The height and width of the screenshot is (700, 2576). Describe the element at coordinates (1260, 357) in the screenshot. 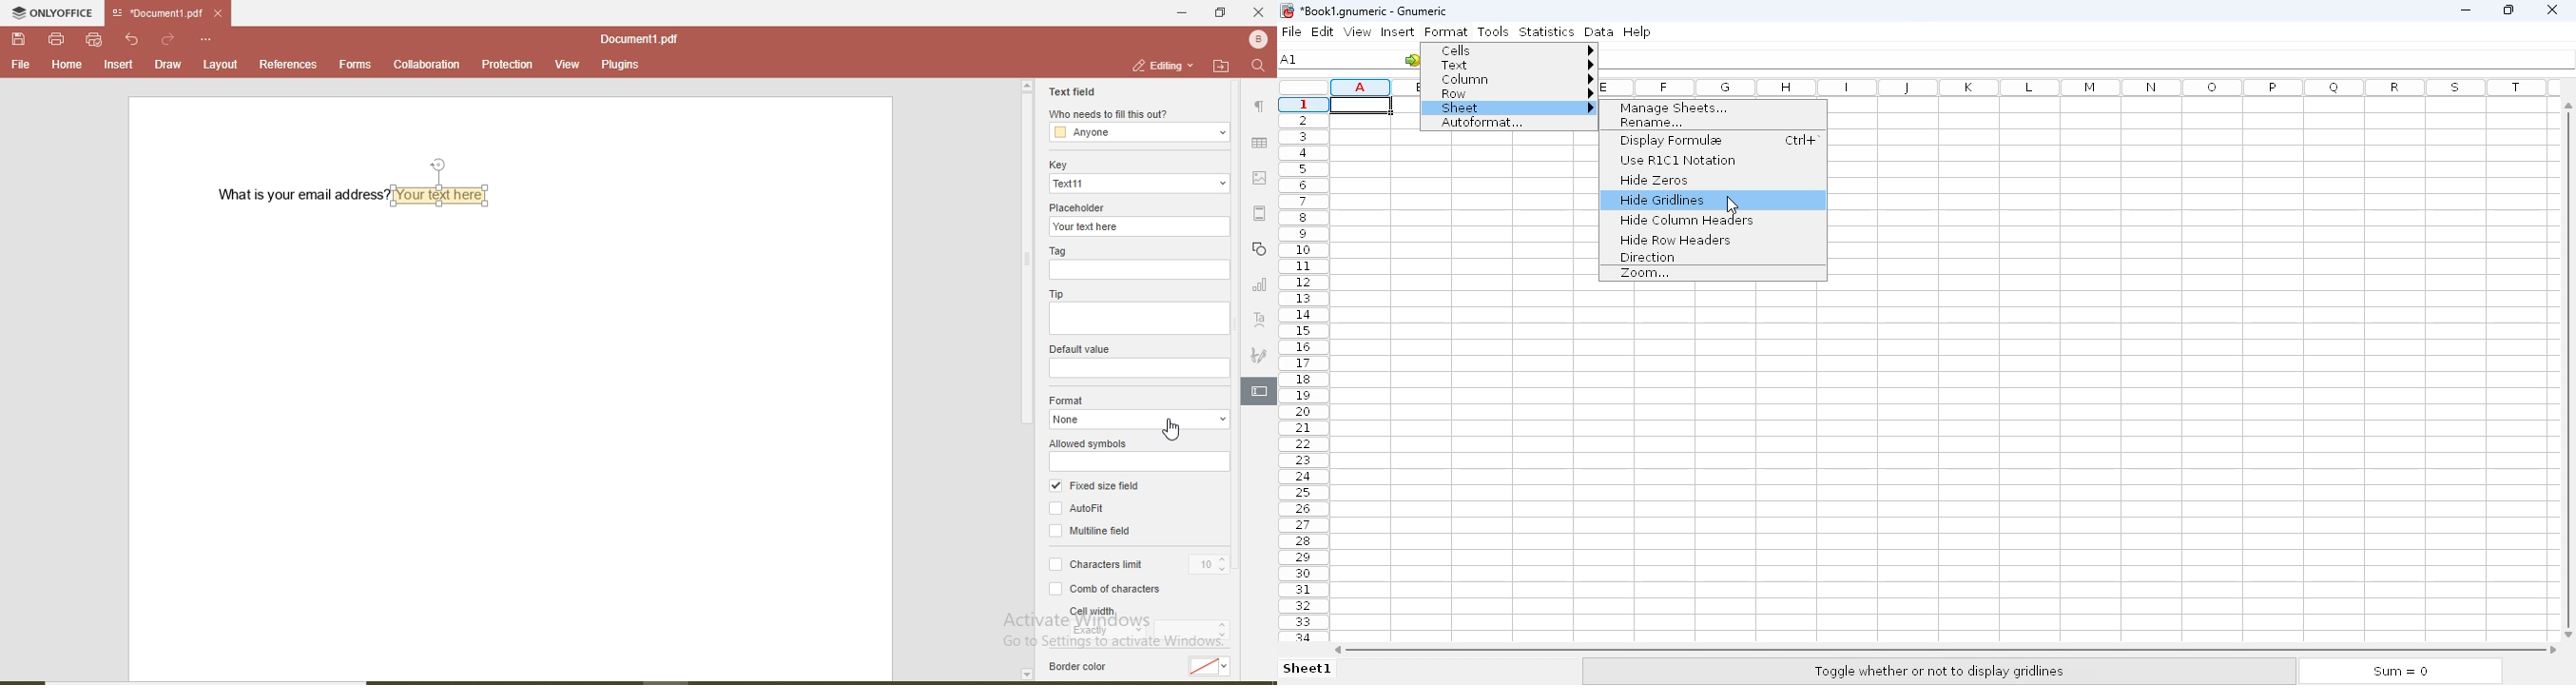

I see `signature` at that location.